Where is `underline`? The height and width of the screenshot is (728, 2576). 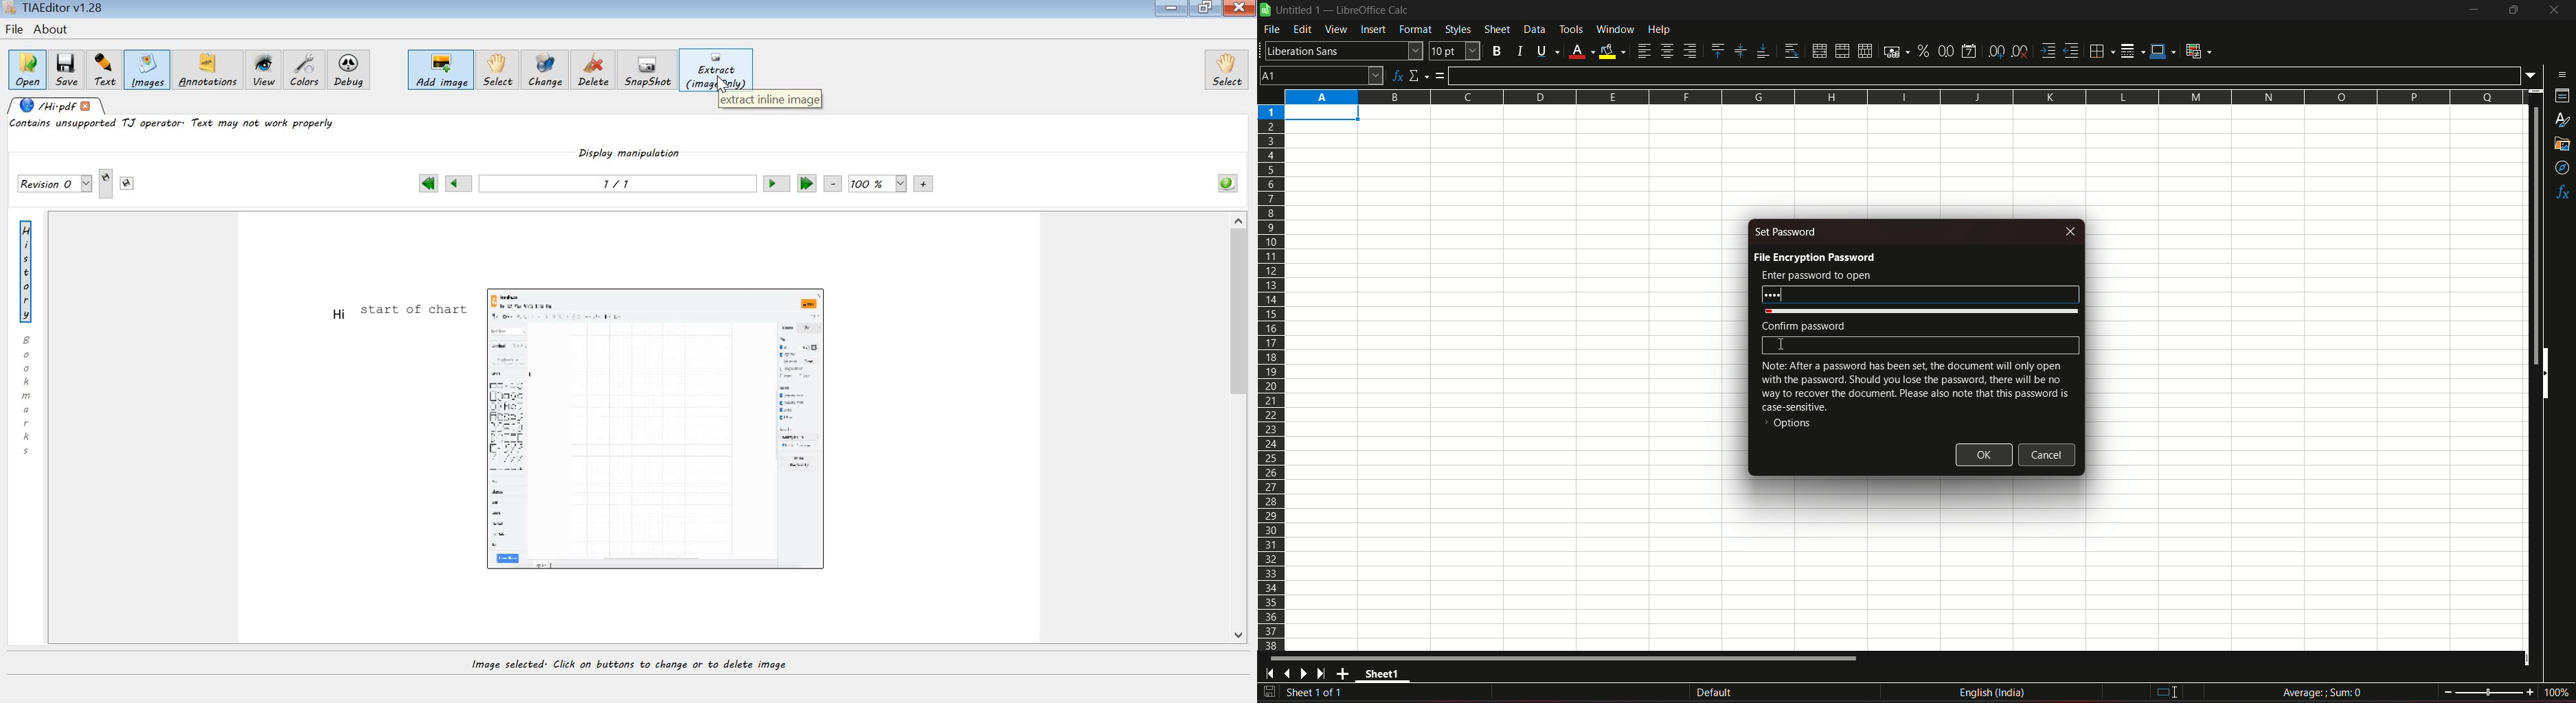
underline is located at coordinates (1545, 50).